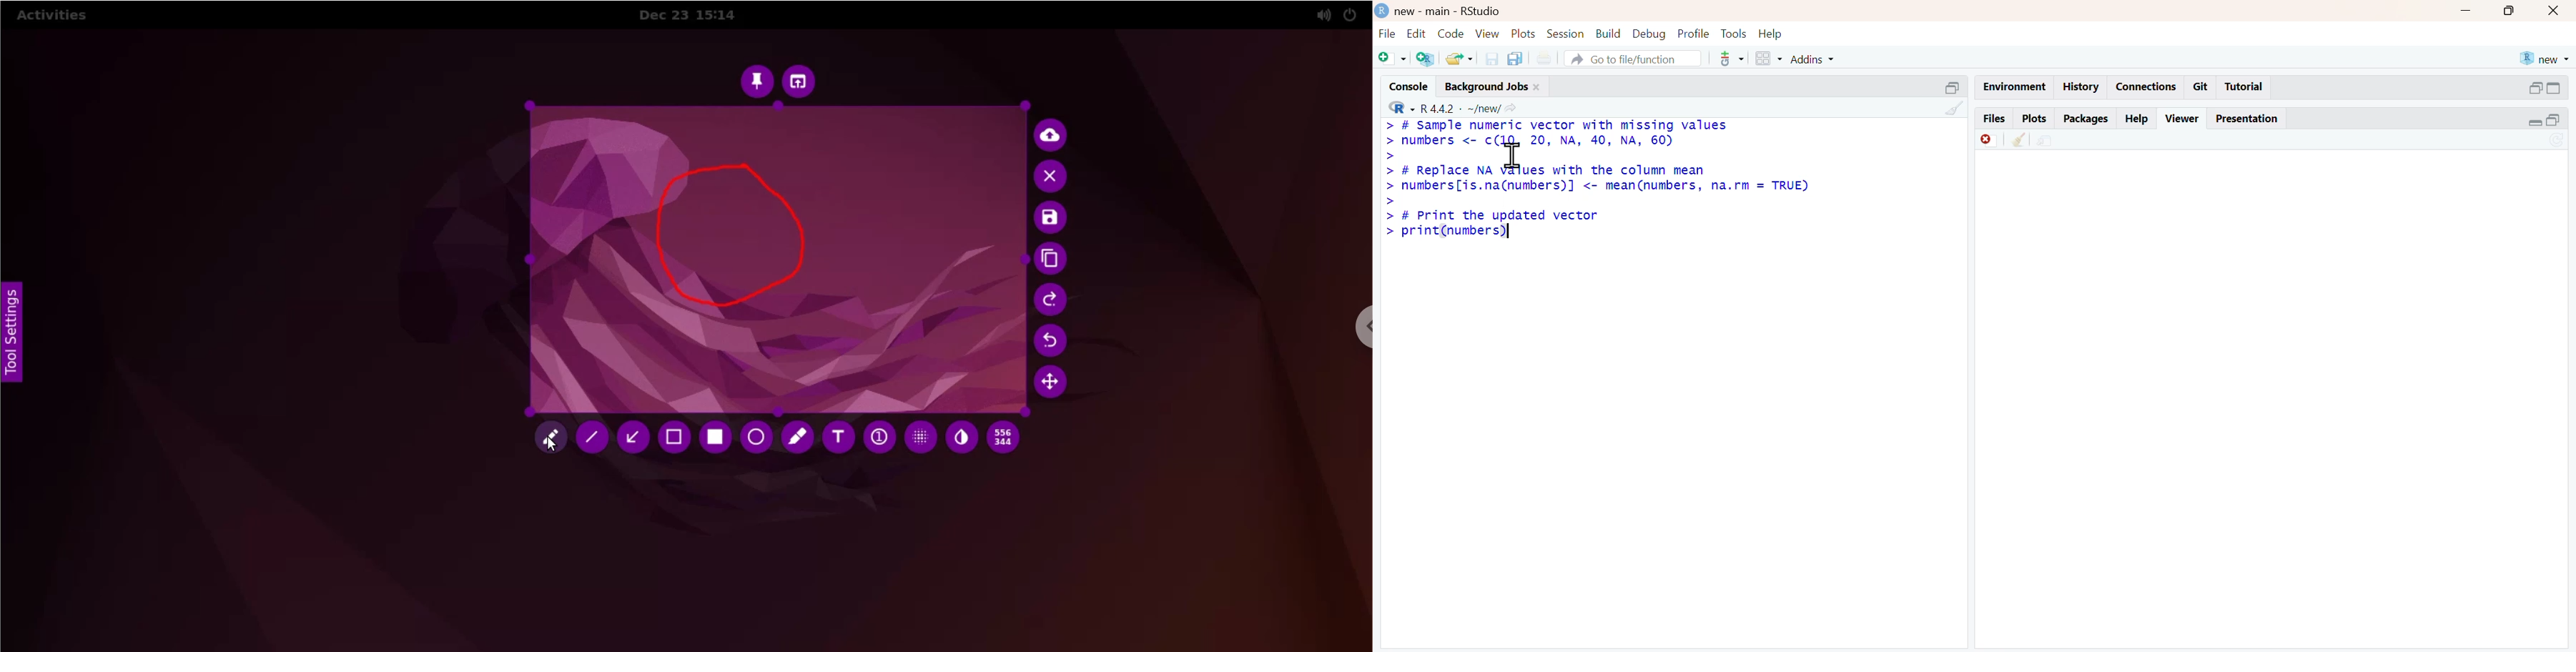  Describe the element at coordinates (1954, 88) in the screenshot. I see `open in separate window` at that location.